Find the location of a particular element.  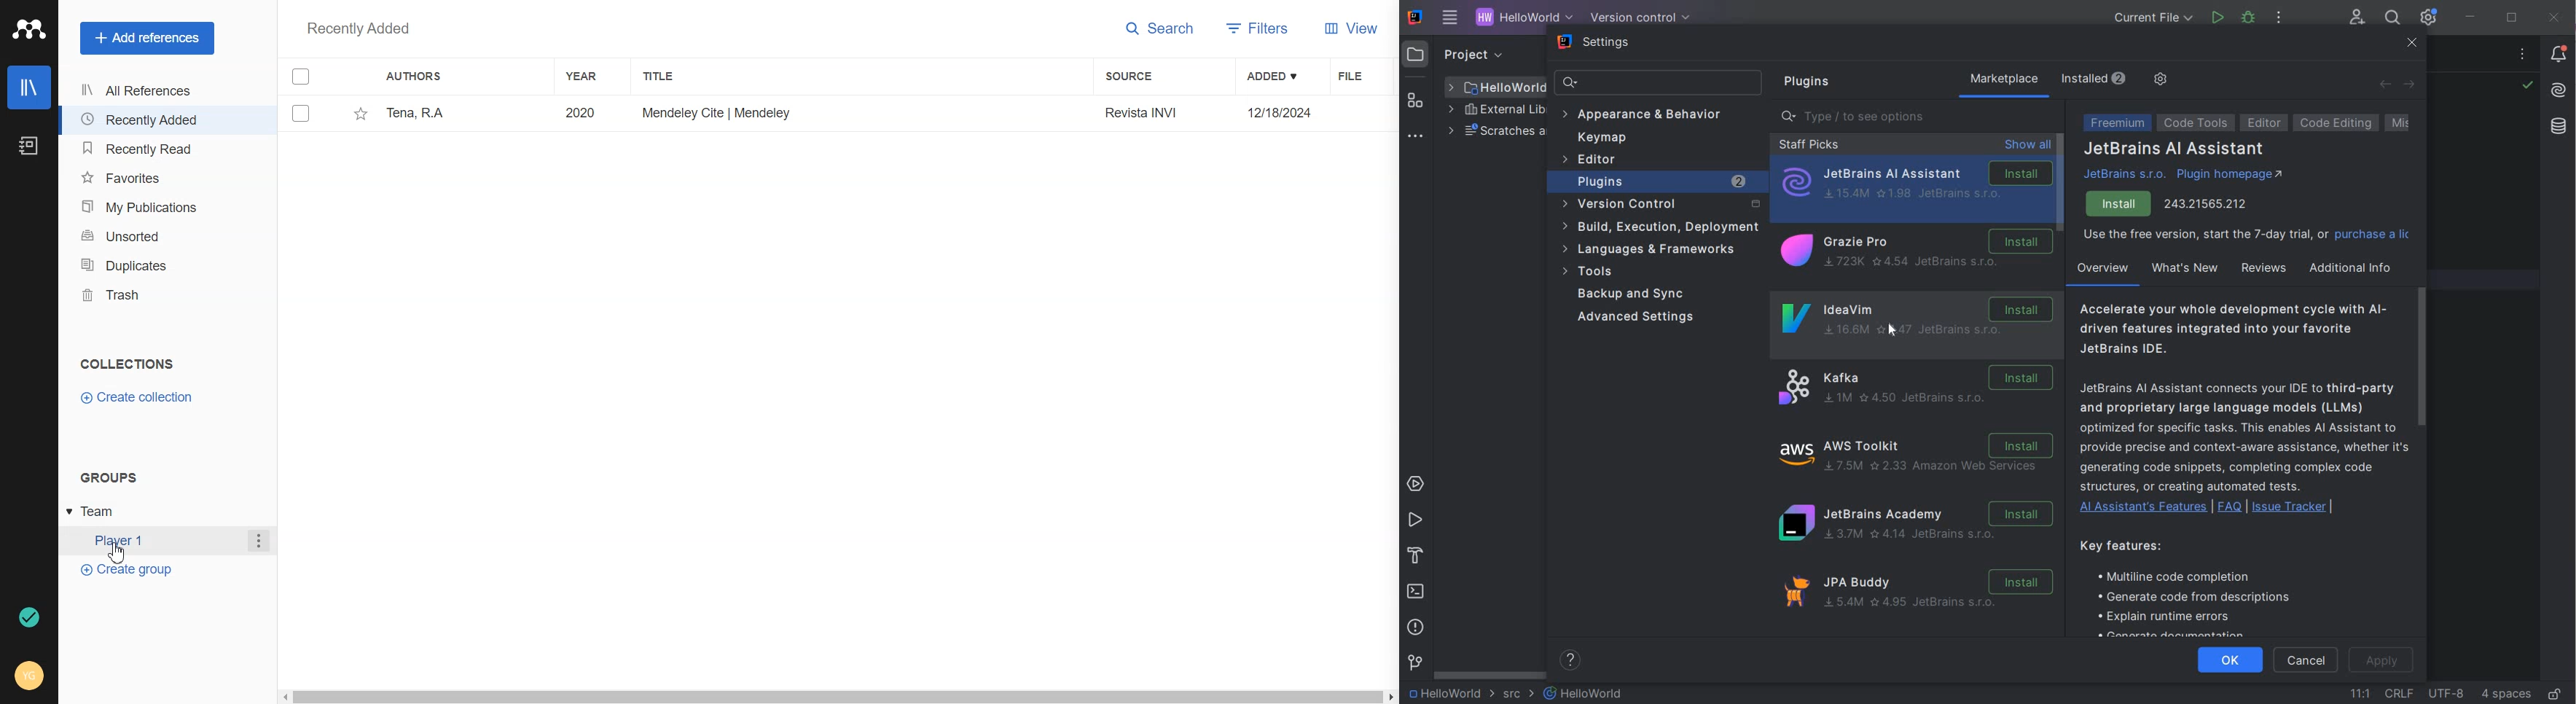

Added is located at coordinates (1272, 77).